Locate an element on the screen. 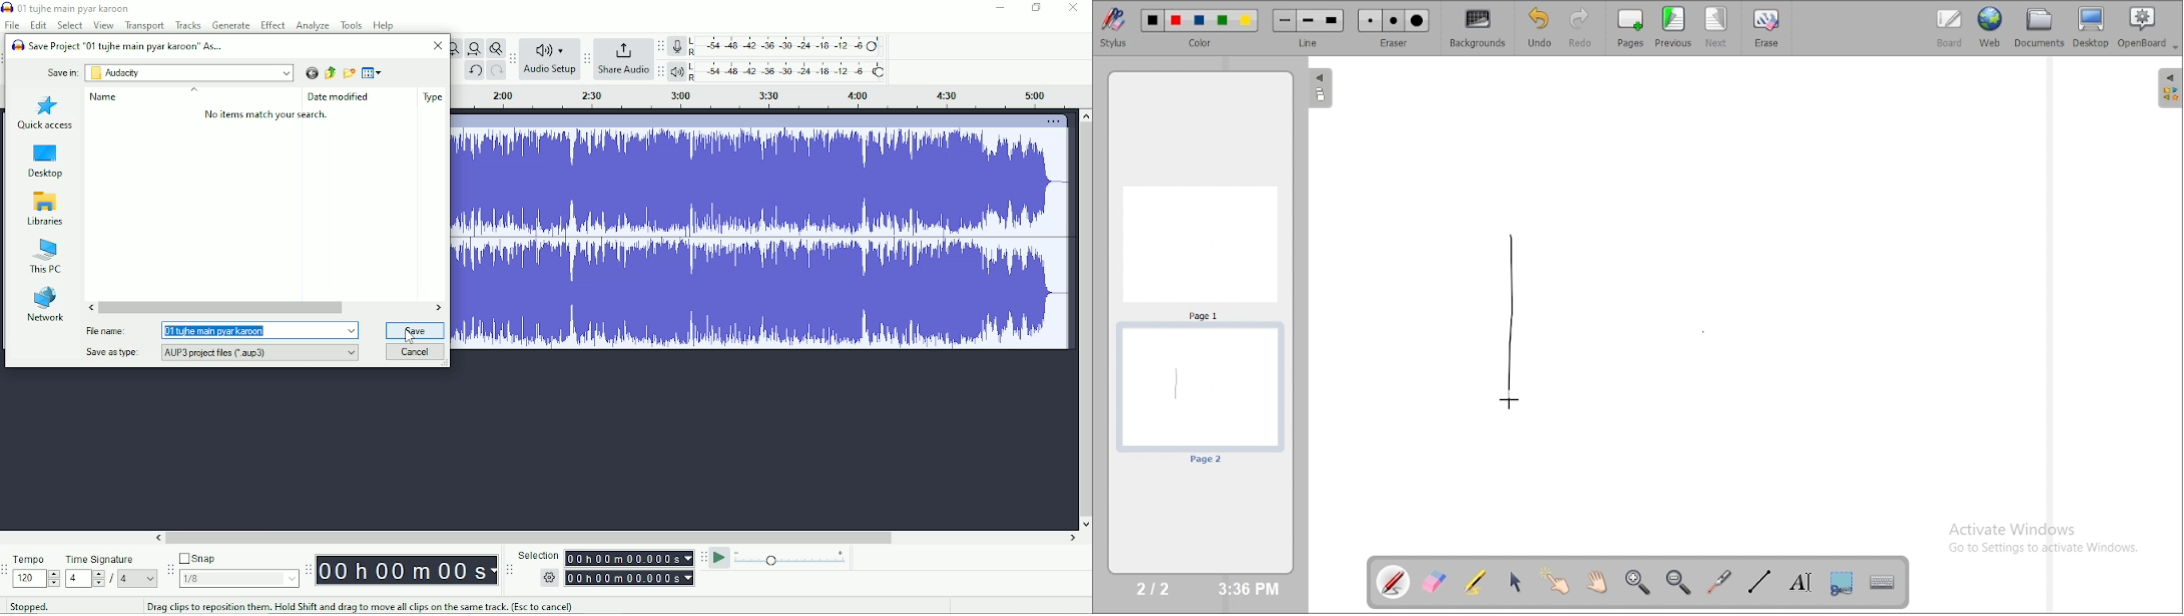 This screenshot has width=2184, height=616. Time is located at coordinates (408, 569).